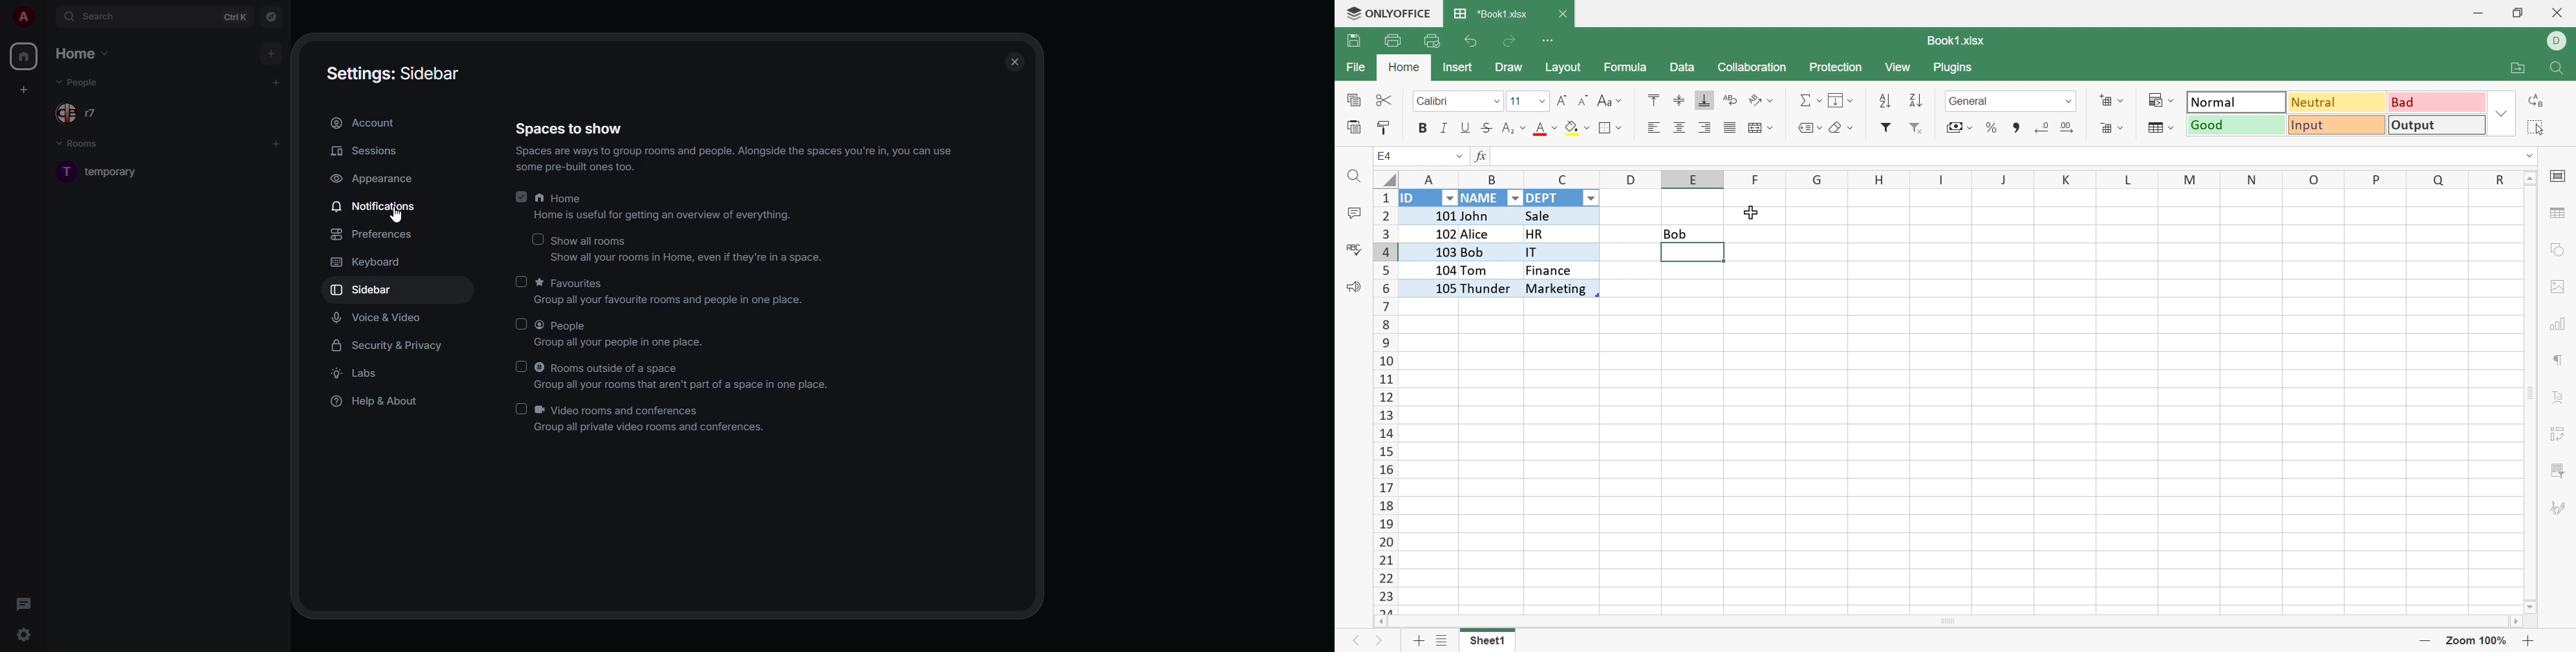 This screenshot has height=672, width=2576. I want to click on Finance, so click(1551, 272).